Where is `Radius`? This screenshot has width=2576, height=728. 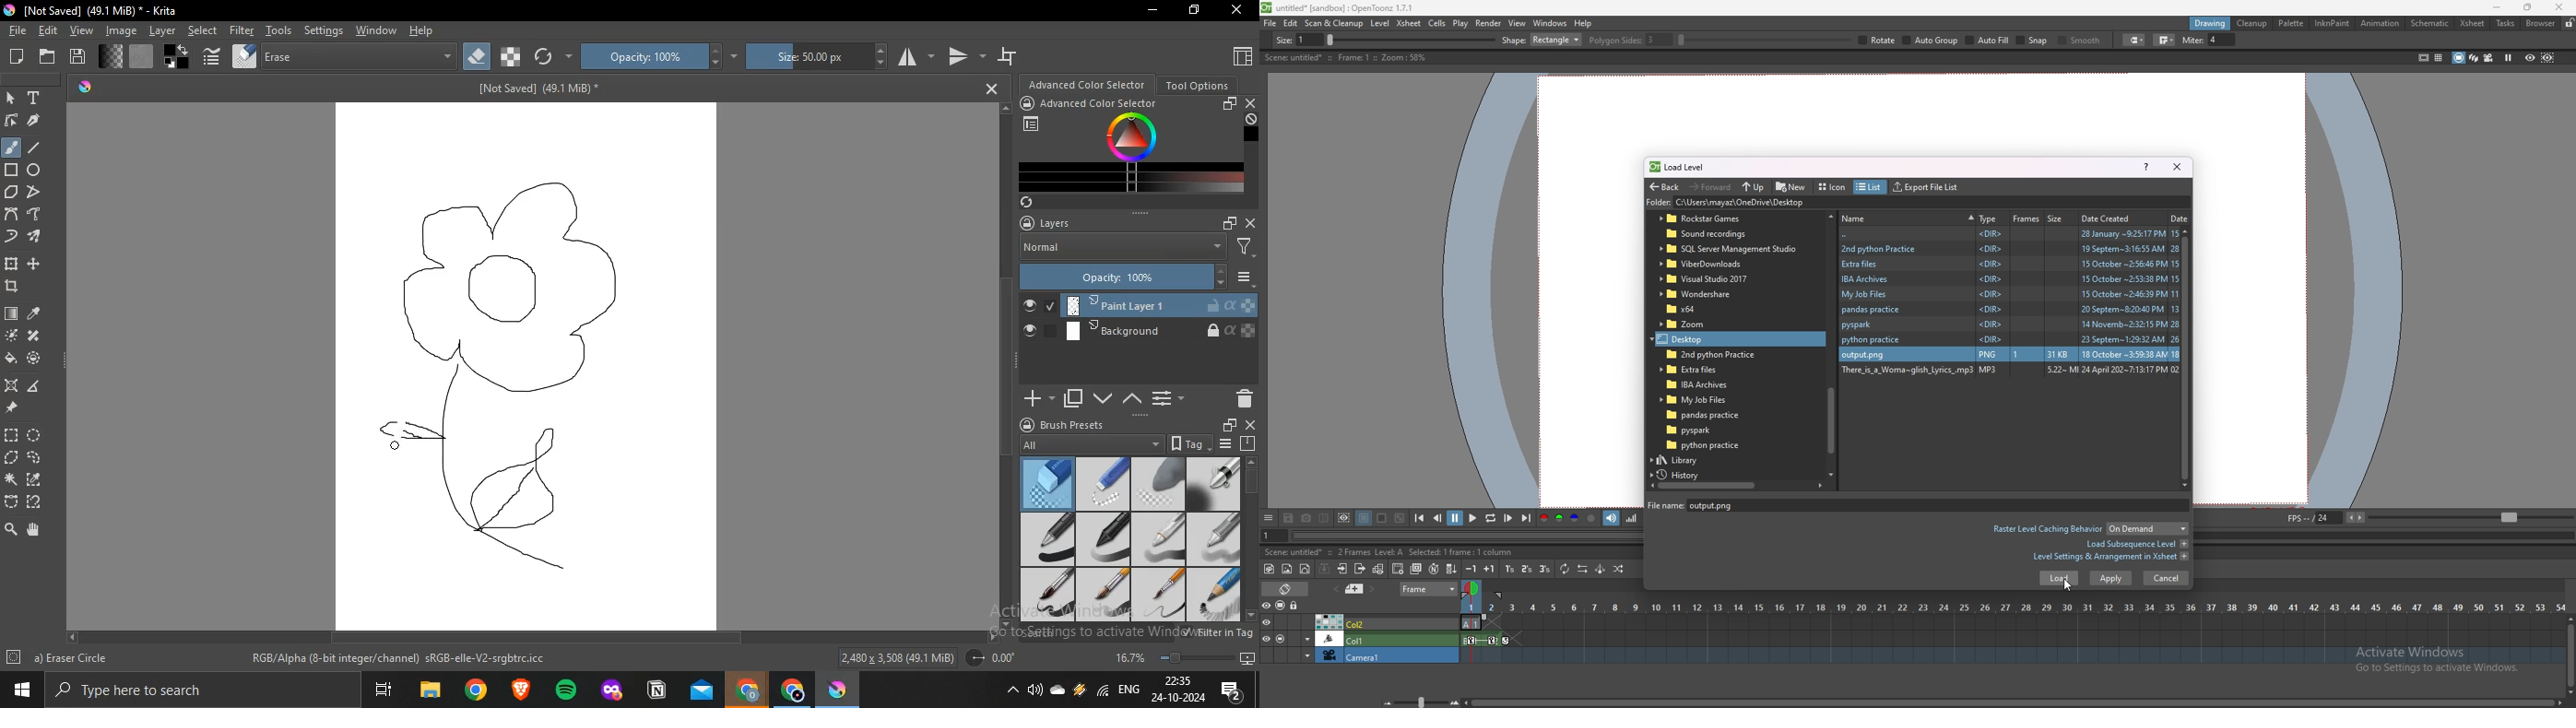
Radius is located at coordinates (996, 657).